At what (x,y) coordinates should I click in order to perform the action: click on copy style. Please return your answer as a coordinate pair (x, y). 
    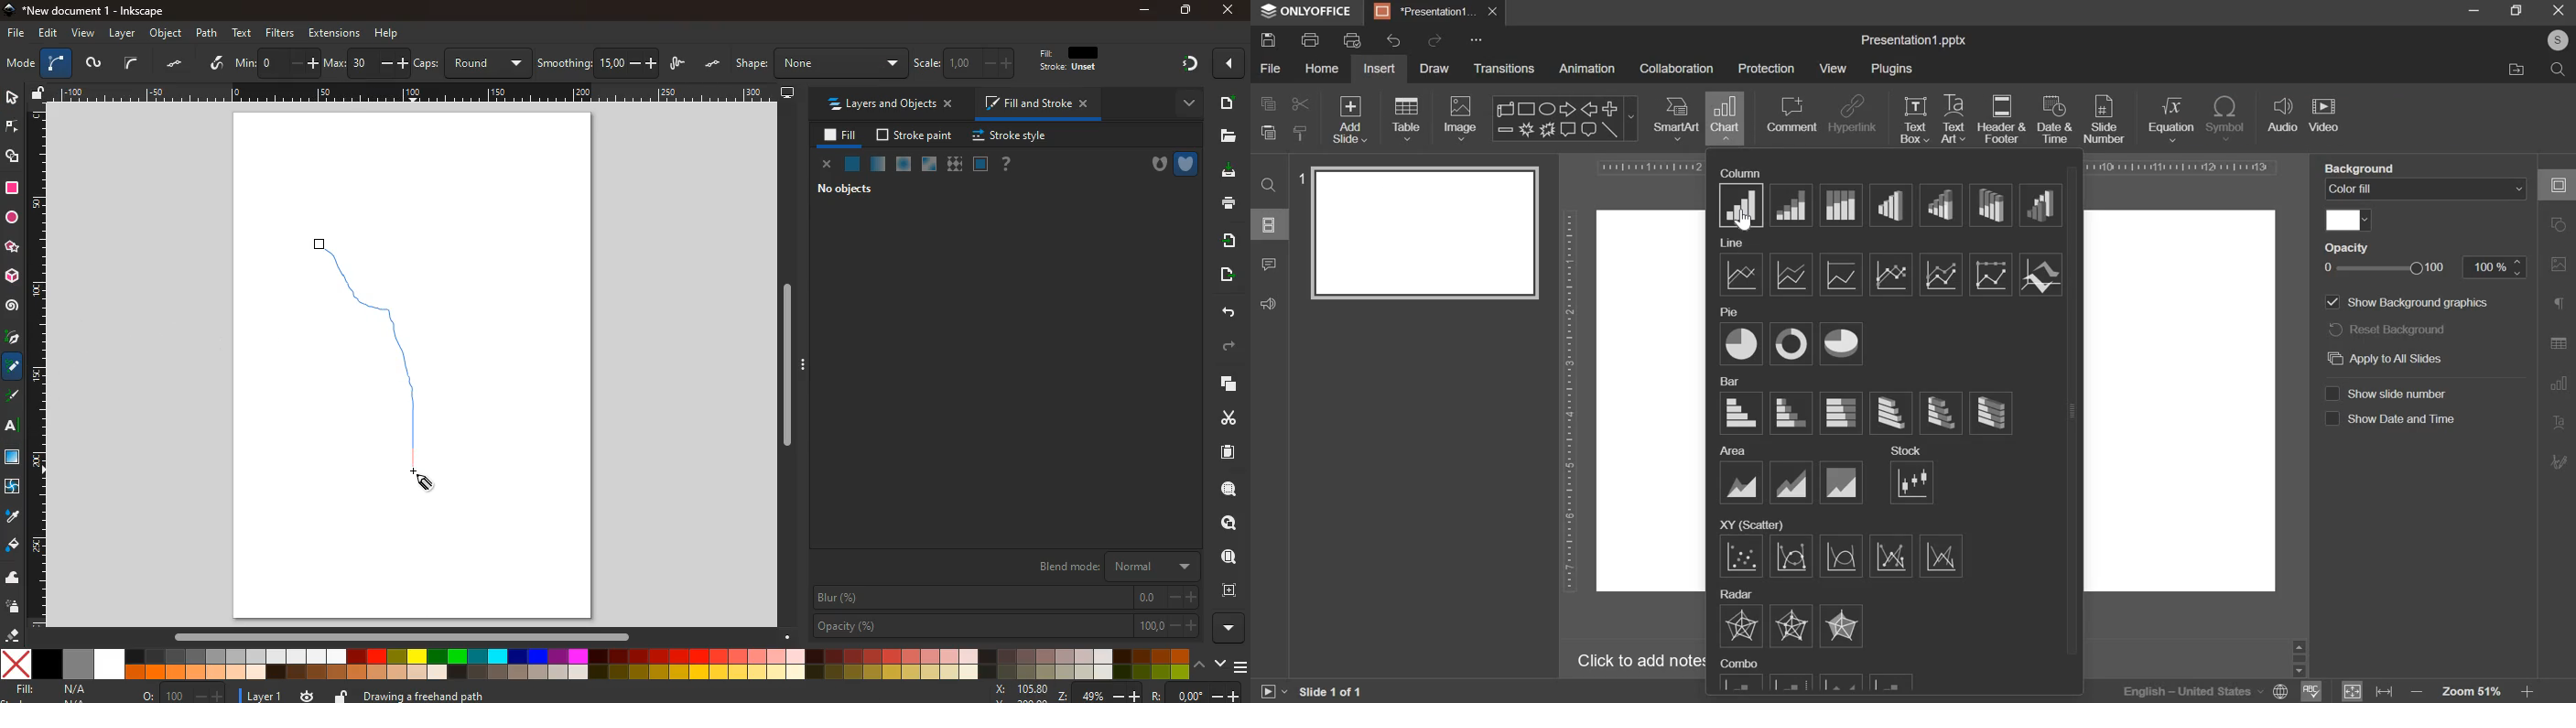
    Looking at the image, I should click on (1300, 132).